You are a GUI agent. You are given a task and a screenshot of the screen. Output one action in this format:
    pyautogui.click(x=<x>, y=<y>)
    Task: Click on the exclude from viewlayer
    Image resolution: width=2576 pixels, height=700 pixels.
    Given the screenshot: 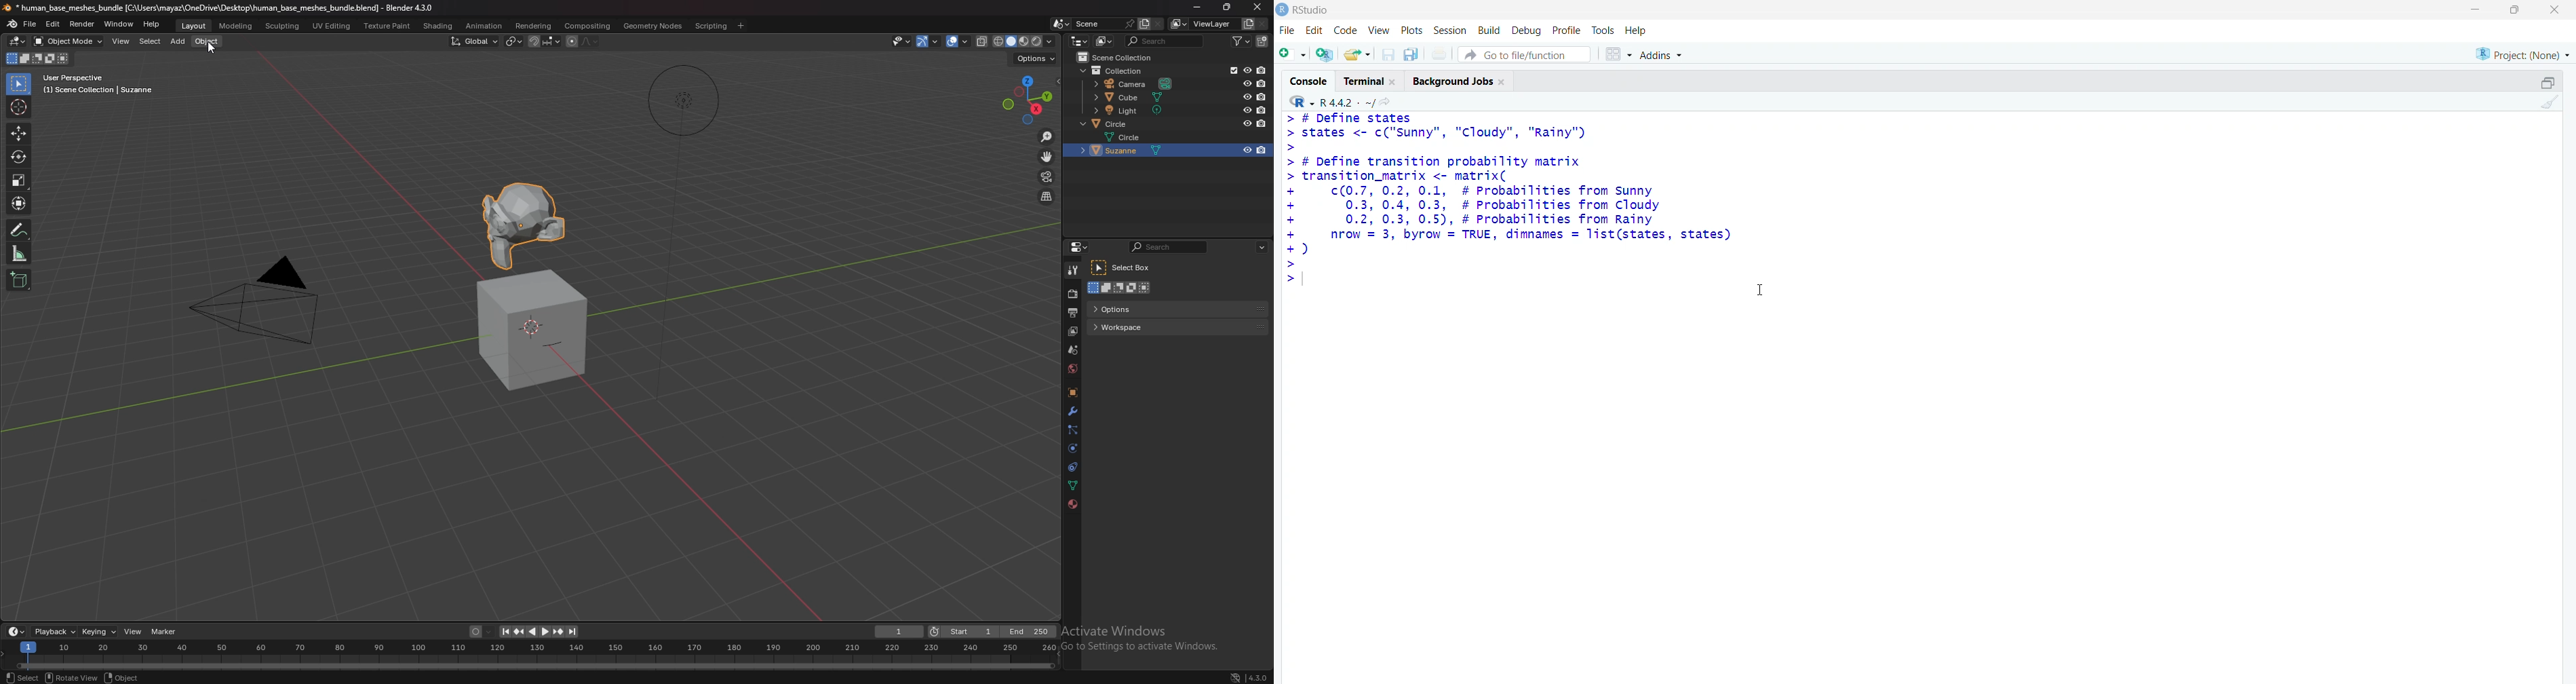 What is the action you would take?
    pyautogui.click(x=1231, y=70)
    